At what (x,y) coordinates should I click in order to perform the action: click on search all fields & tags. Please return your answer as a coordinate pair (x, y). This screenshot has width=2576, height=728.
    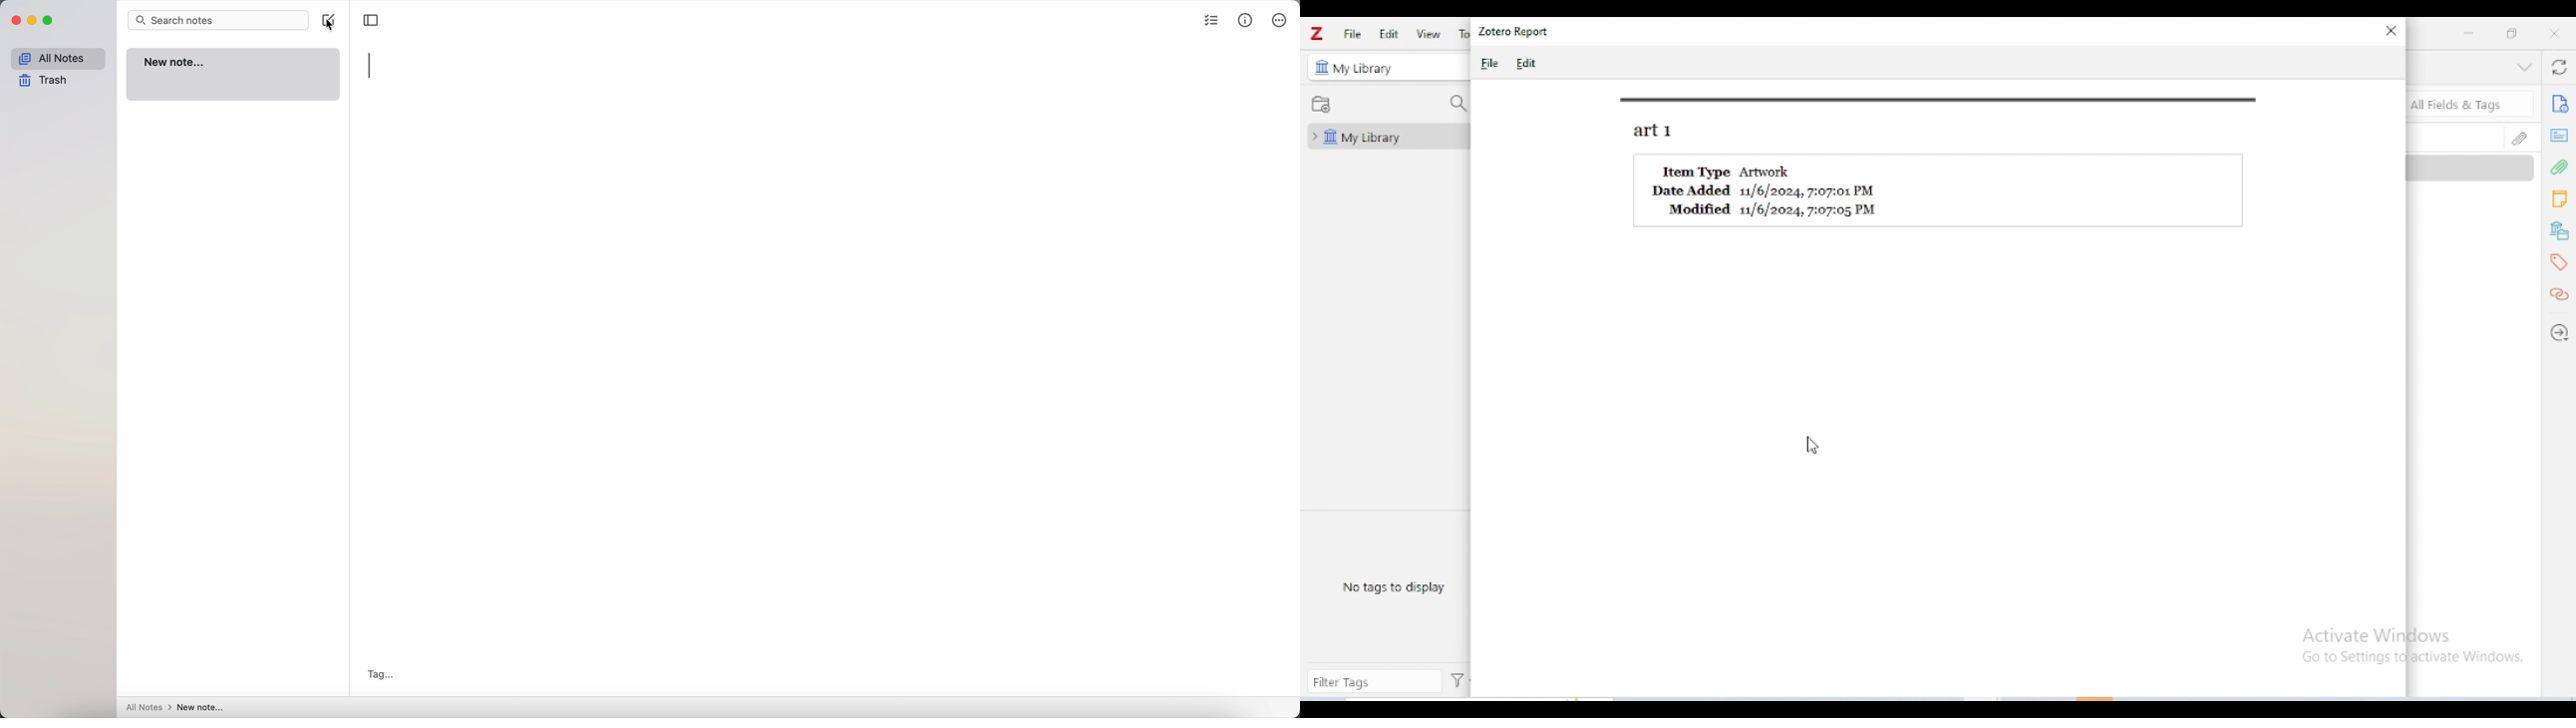
    Looking at the image, I should click on (2471, 104).